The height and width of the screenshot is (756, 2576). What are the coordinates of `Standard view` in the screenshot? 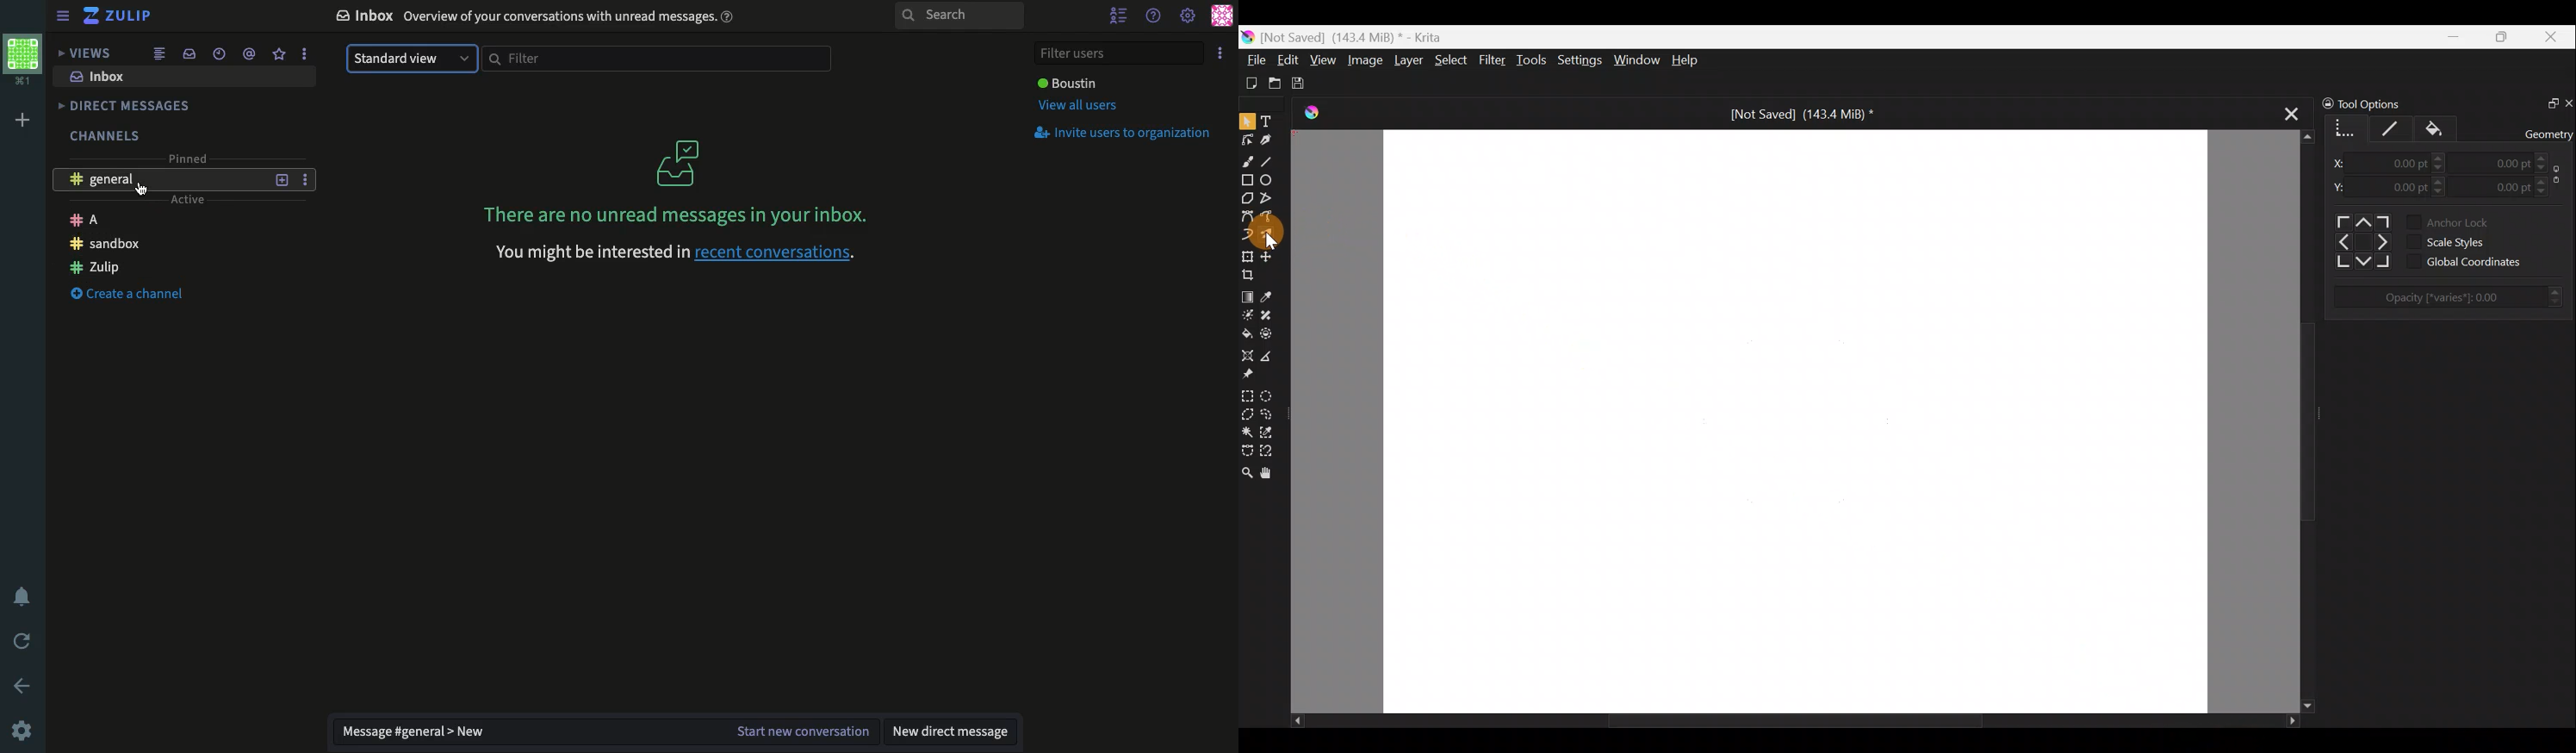 It's located at (412, 59).